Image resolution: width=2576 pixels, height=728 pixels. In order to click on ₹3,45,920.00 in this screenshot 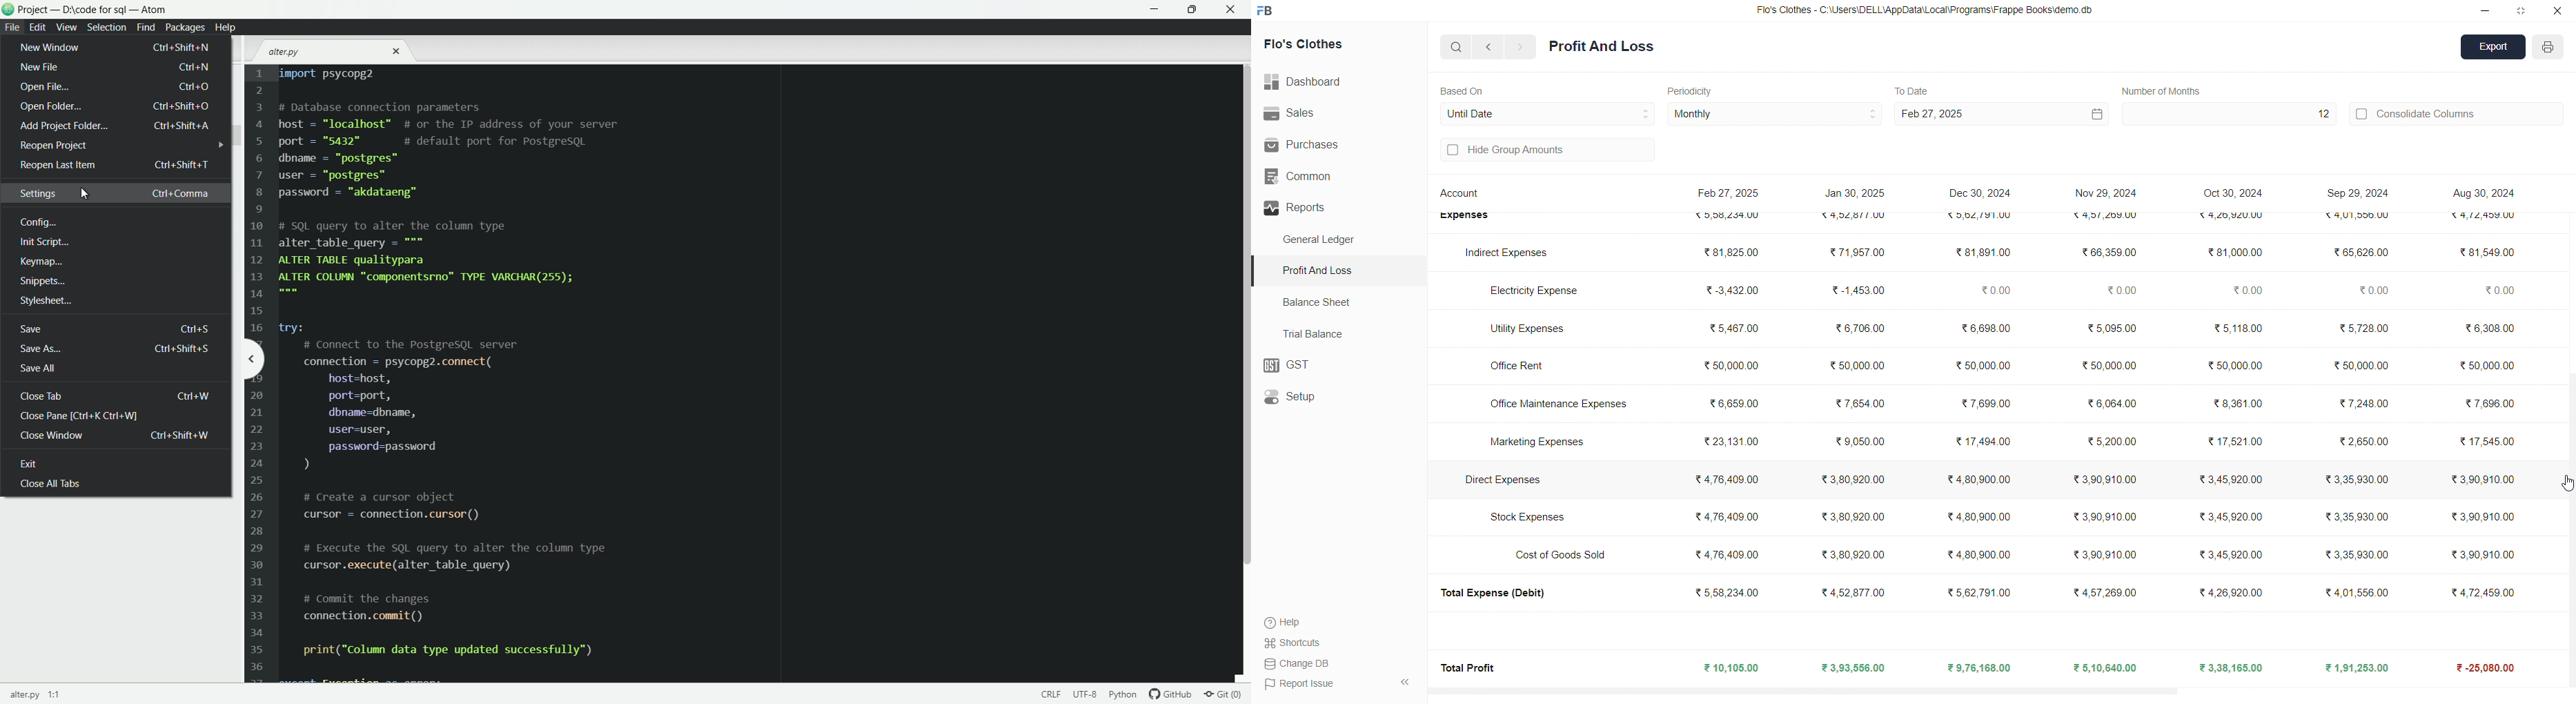, I will do `click(2232, 555)`.